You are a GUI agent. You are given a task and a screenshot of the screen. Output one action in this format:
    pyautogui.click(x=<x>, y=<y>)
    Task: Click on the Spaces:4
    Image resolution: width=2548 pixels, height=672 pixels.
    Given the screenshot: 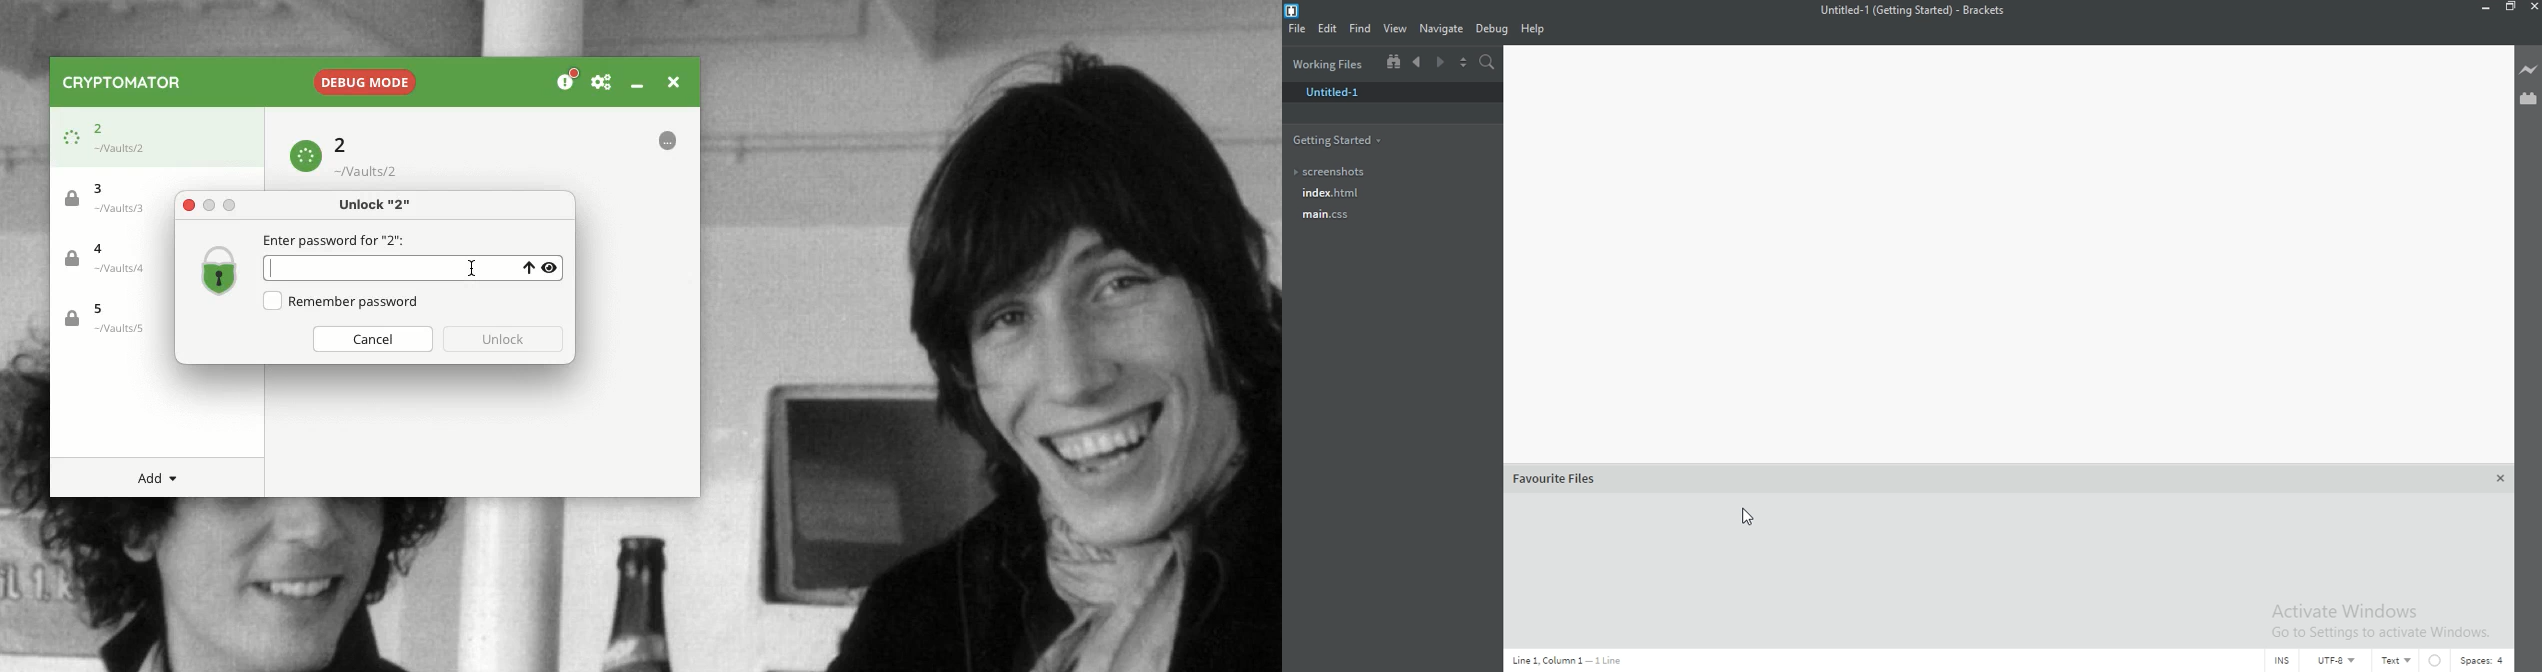 What is the action you would take?
    pyautogui.click(x=2492, y=659)
    